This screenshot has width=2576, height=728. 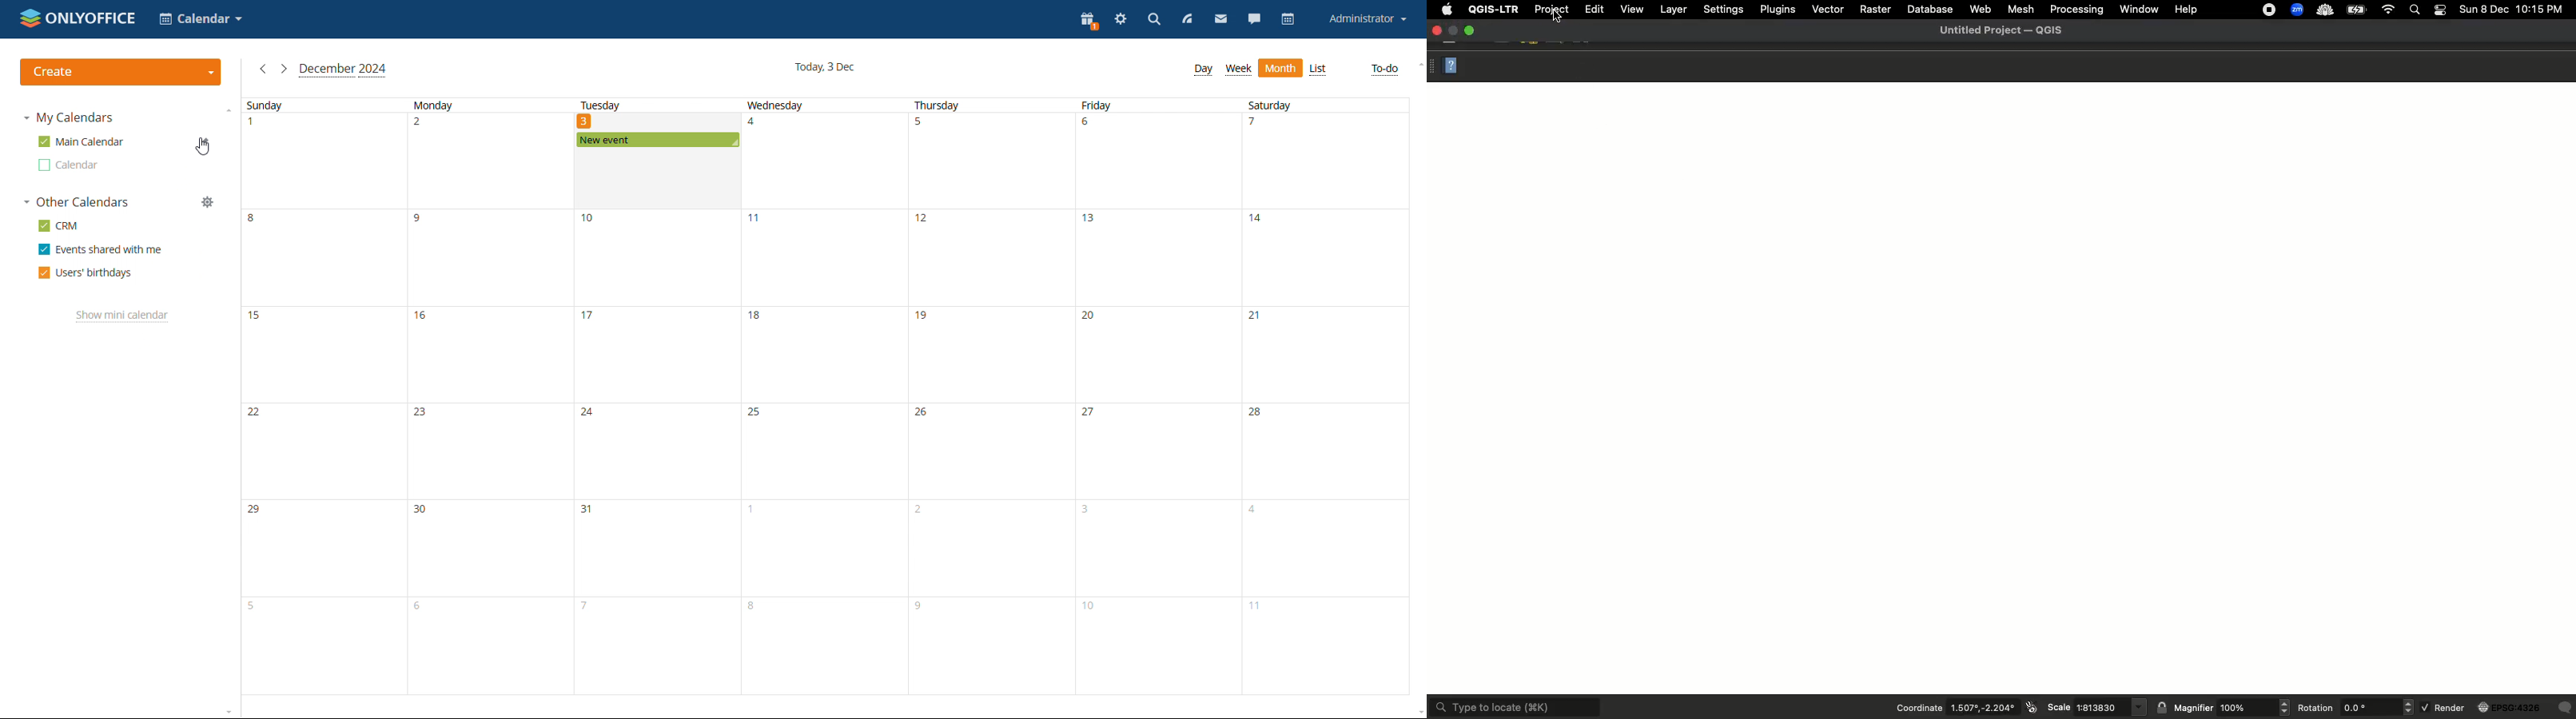 What do you see at coordinates (637, 105) in the screenshot?
I see `tuesday` at bounding box center [637, 105].